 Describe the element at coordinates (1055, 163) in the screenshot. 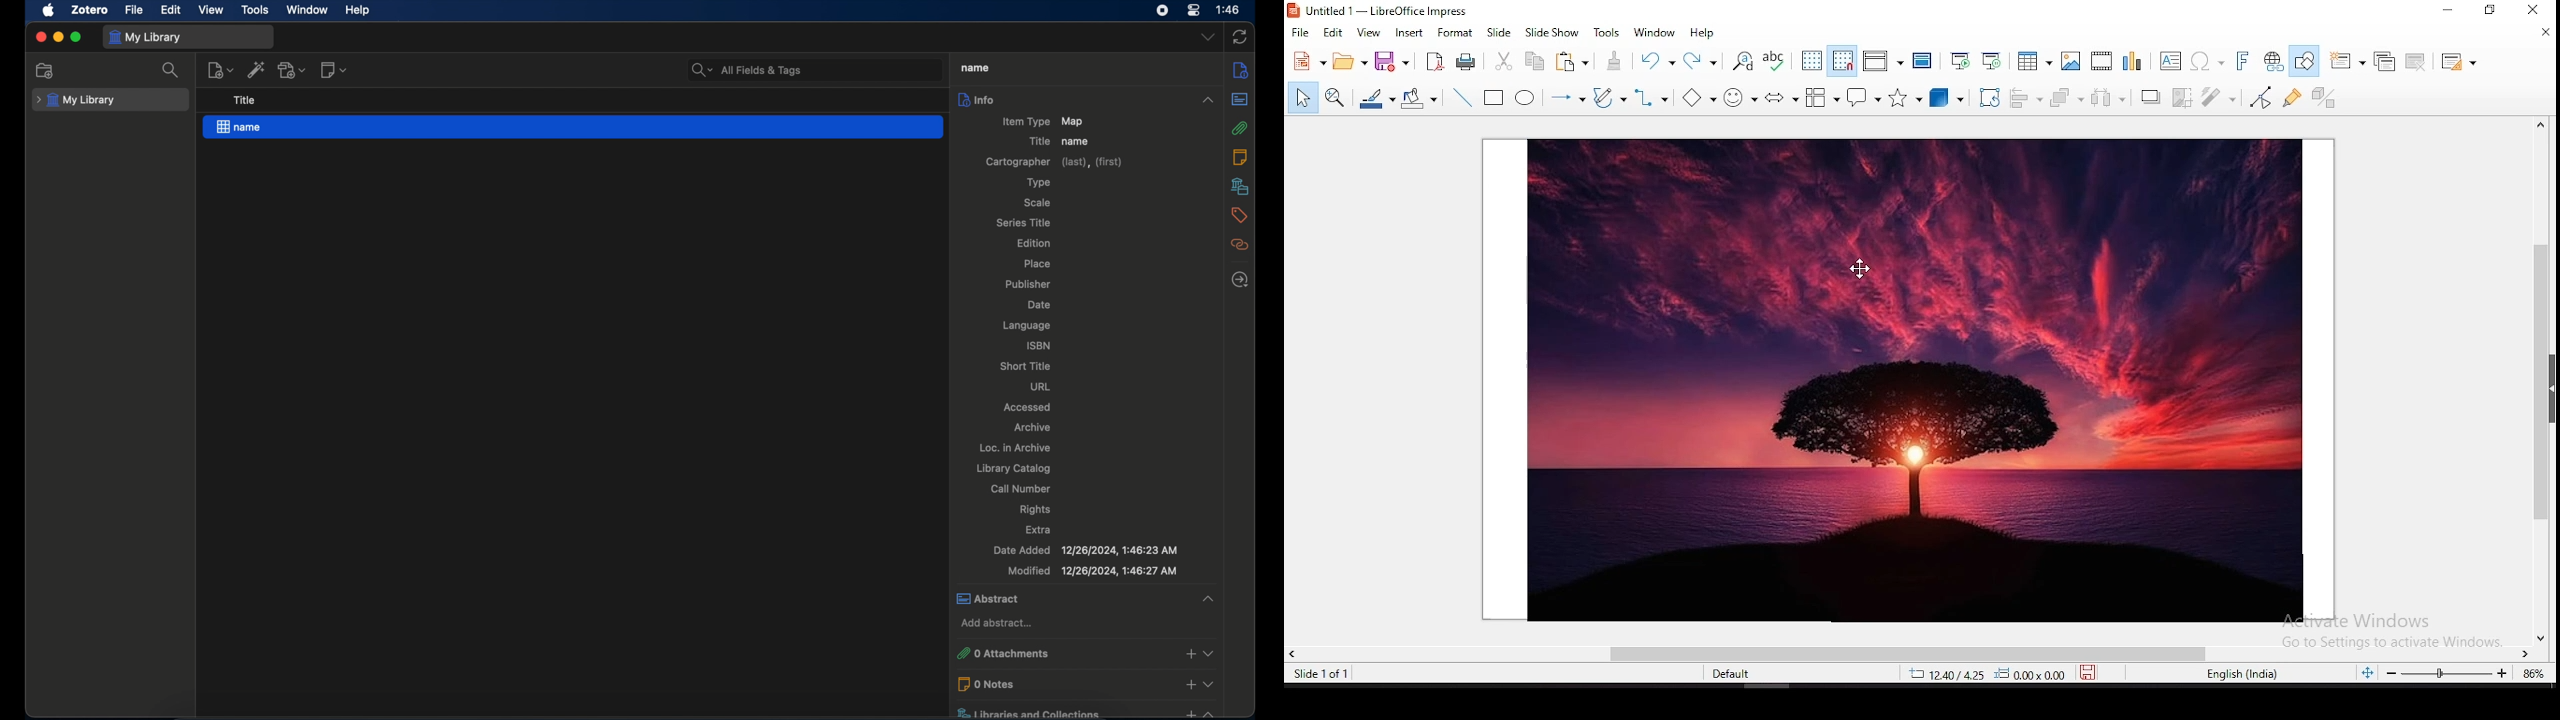

I see `cartographer (last),(first)` at that location.